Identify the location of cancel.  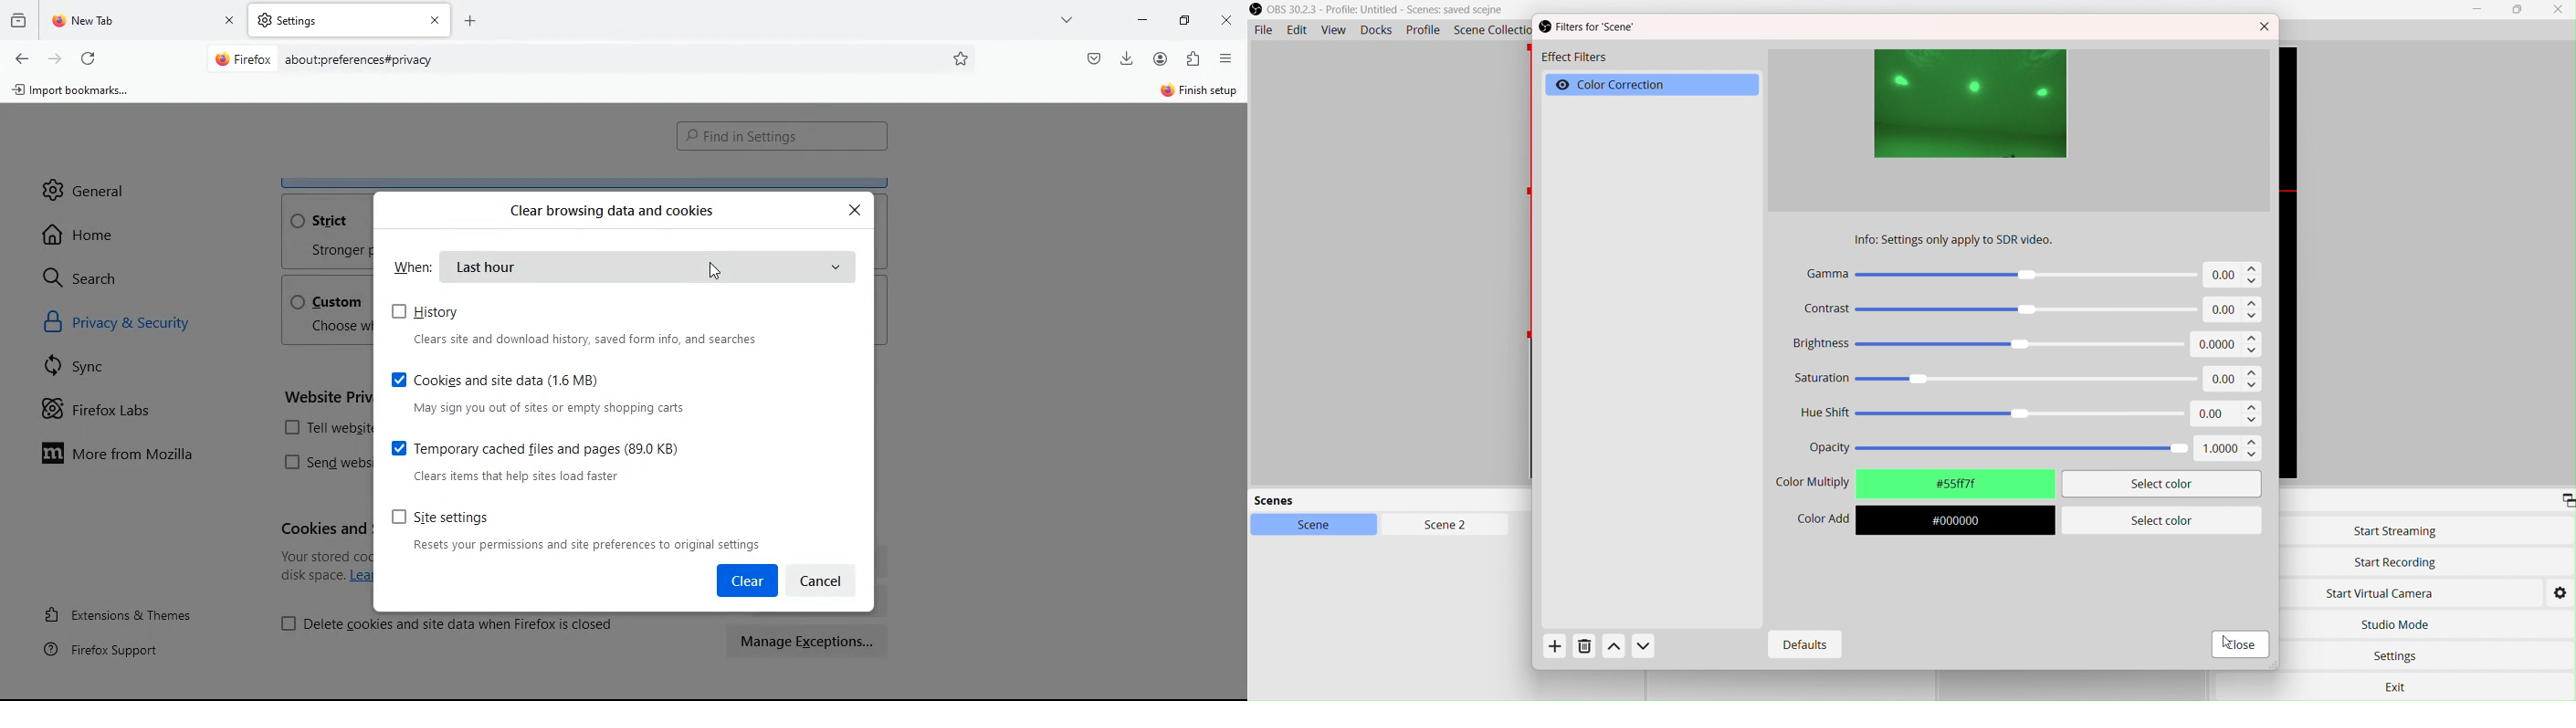
(828, 579).